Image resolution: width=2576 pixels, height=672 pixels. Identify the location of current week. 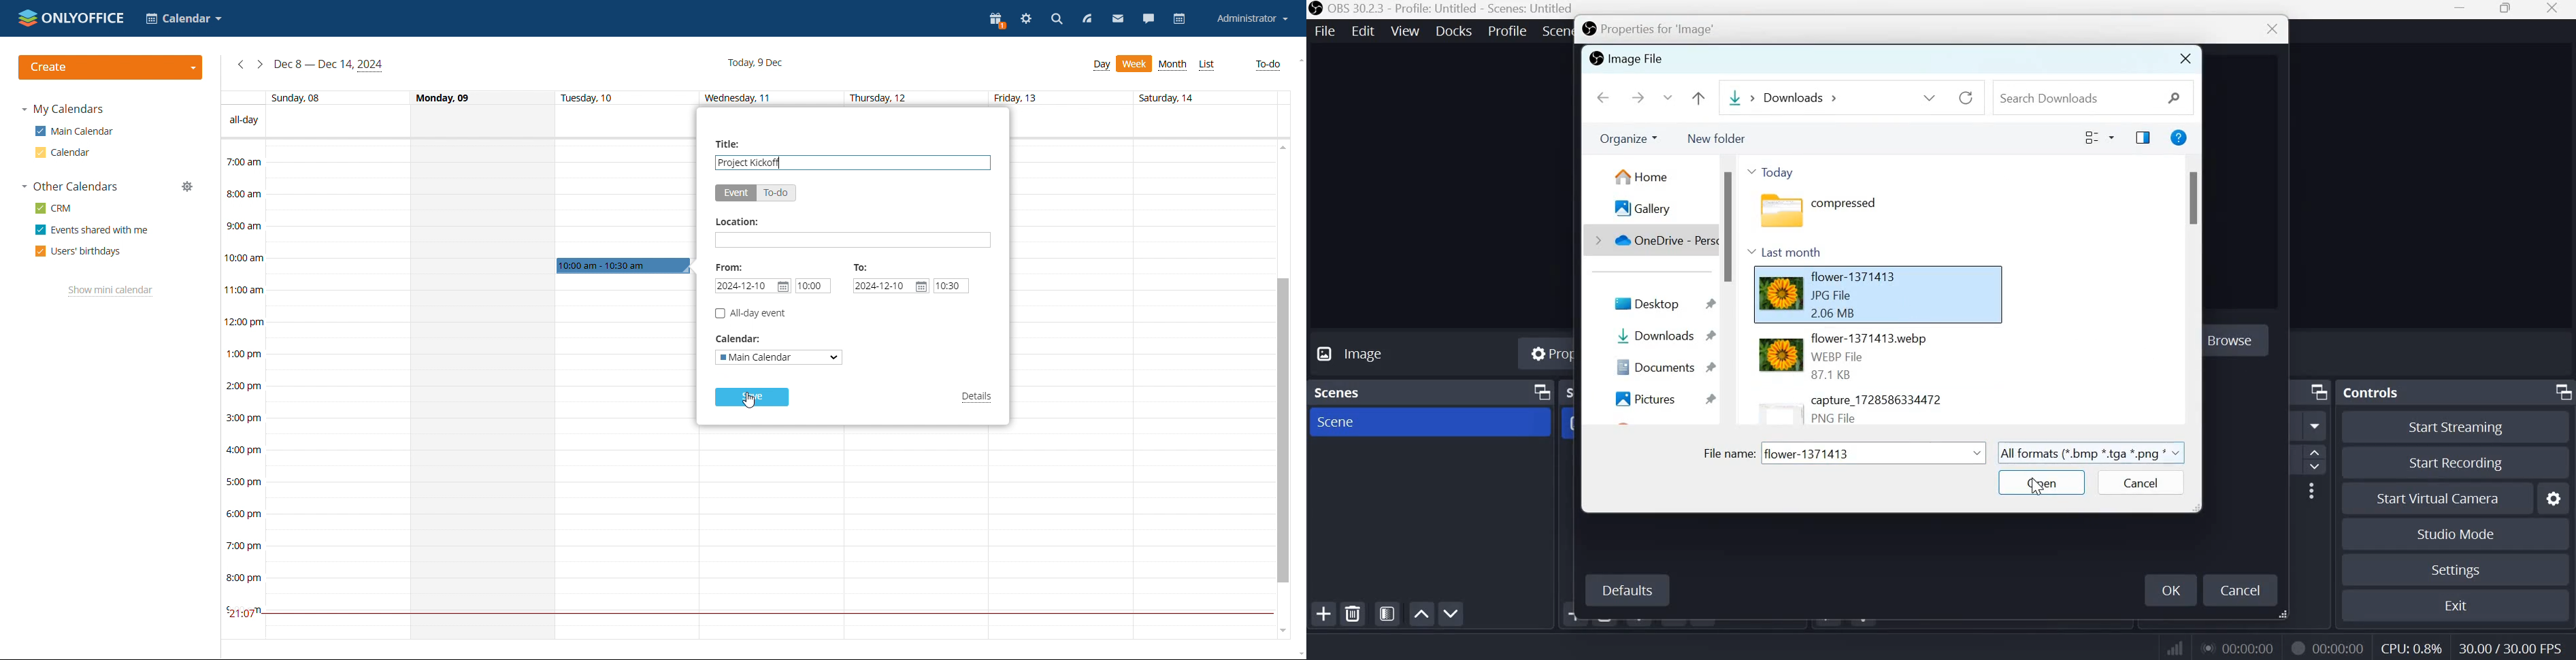
(329, 65).